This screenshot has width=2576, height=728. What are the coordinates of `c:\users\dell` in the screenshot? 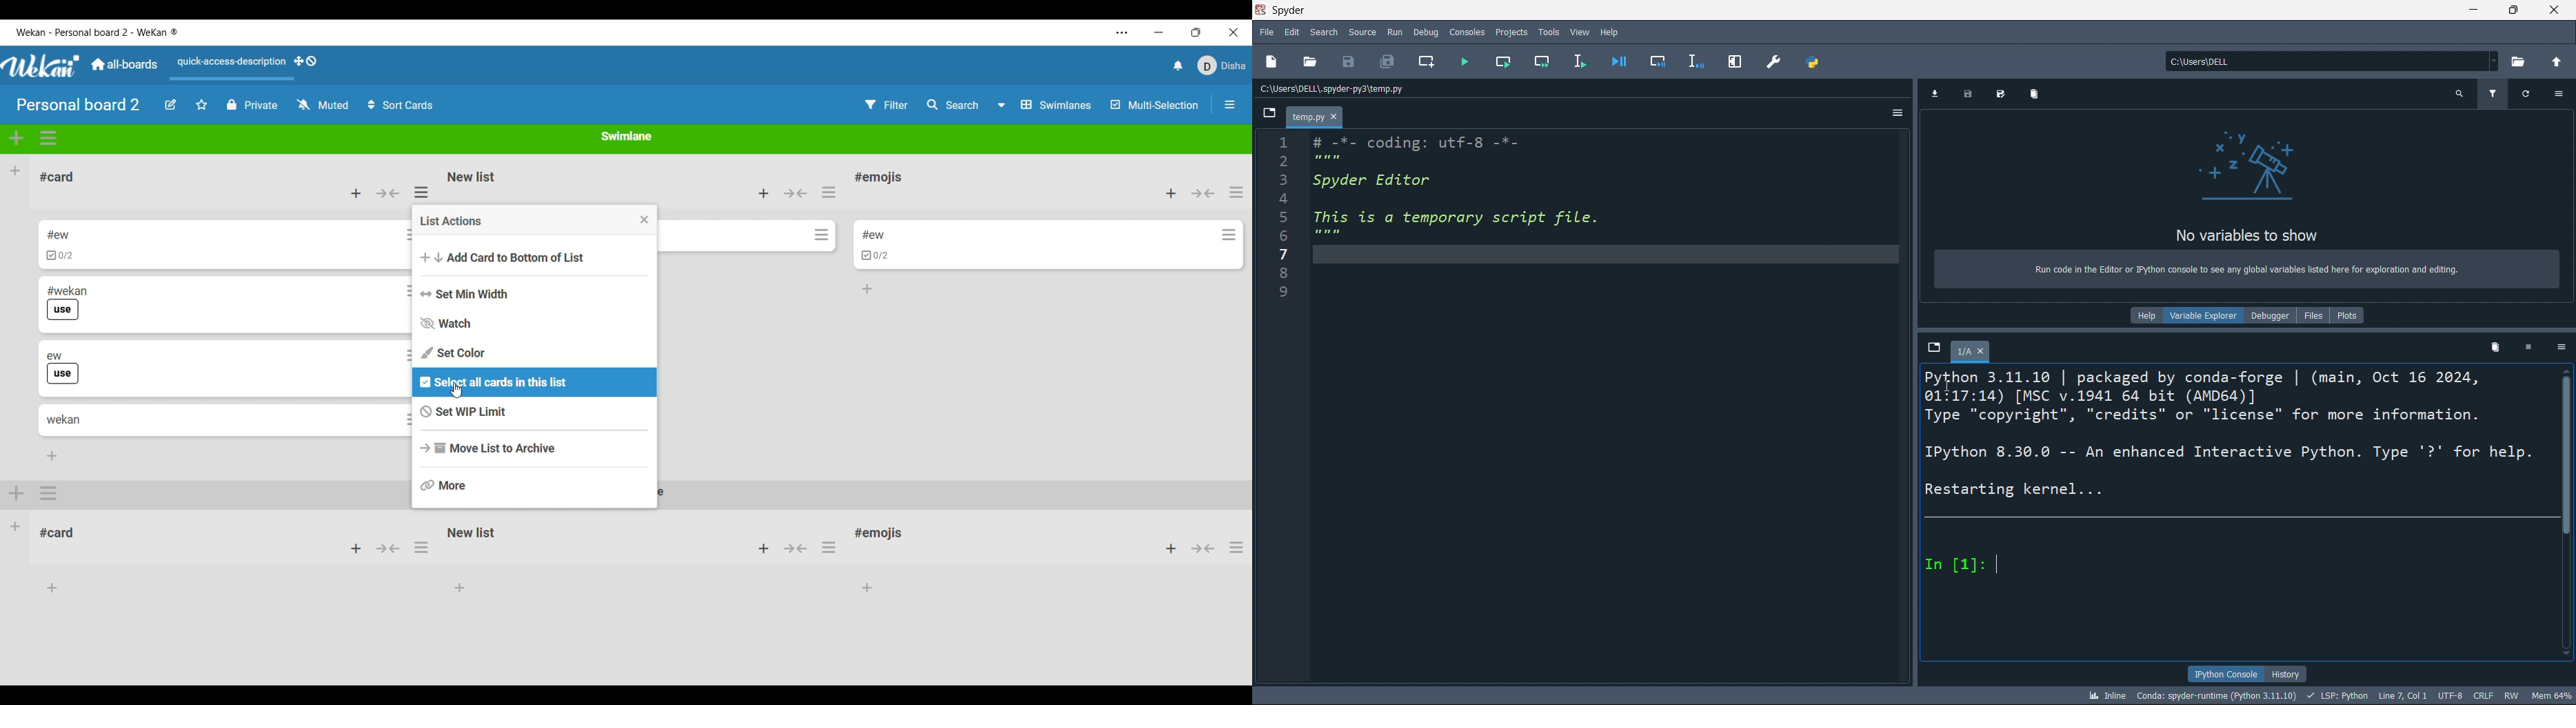 It's located at (2332, 59).